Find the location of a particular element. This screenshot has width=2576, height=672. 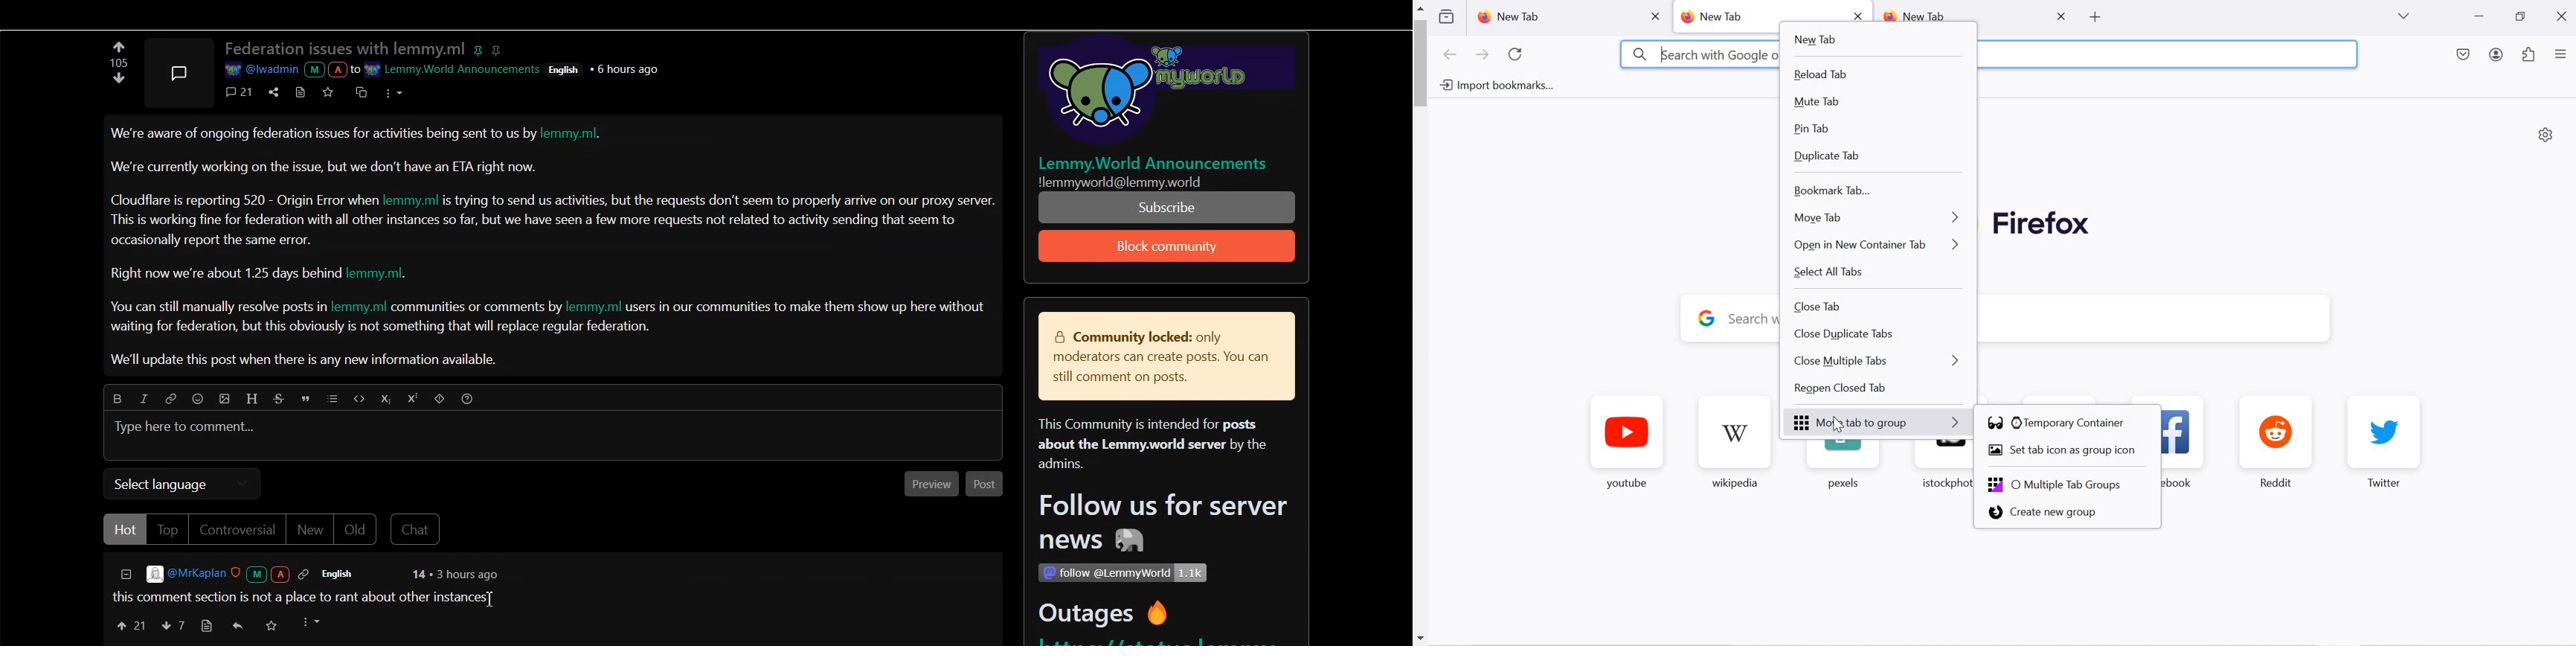

Federation issues with lemmy.ml is located at coordinates (345, 49).